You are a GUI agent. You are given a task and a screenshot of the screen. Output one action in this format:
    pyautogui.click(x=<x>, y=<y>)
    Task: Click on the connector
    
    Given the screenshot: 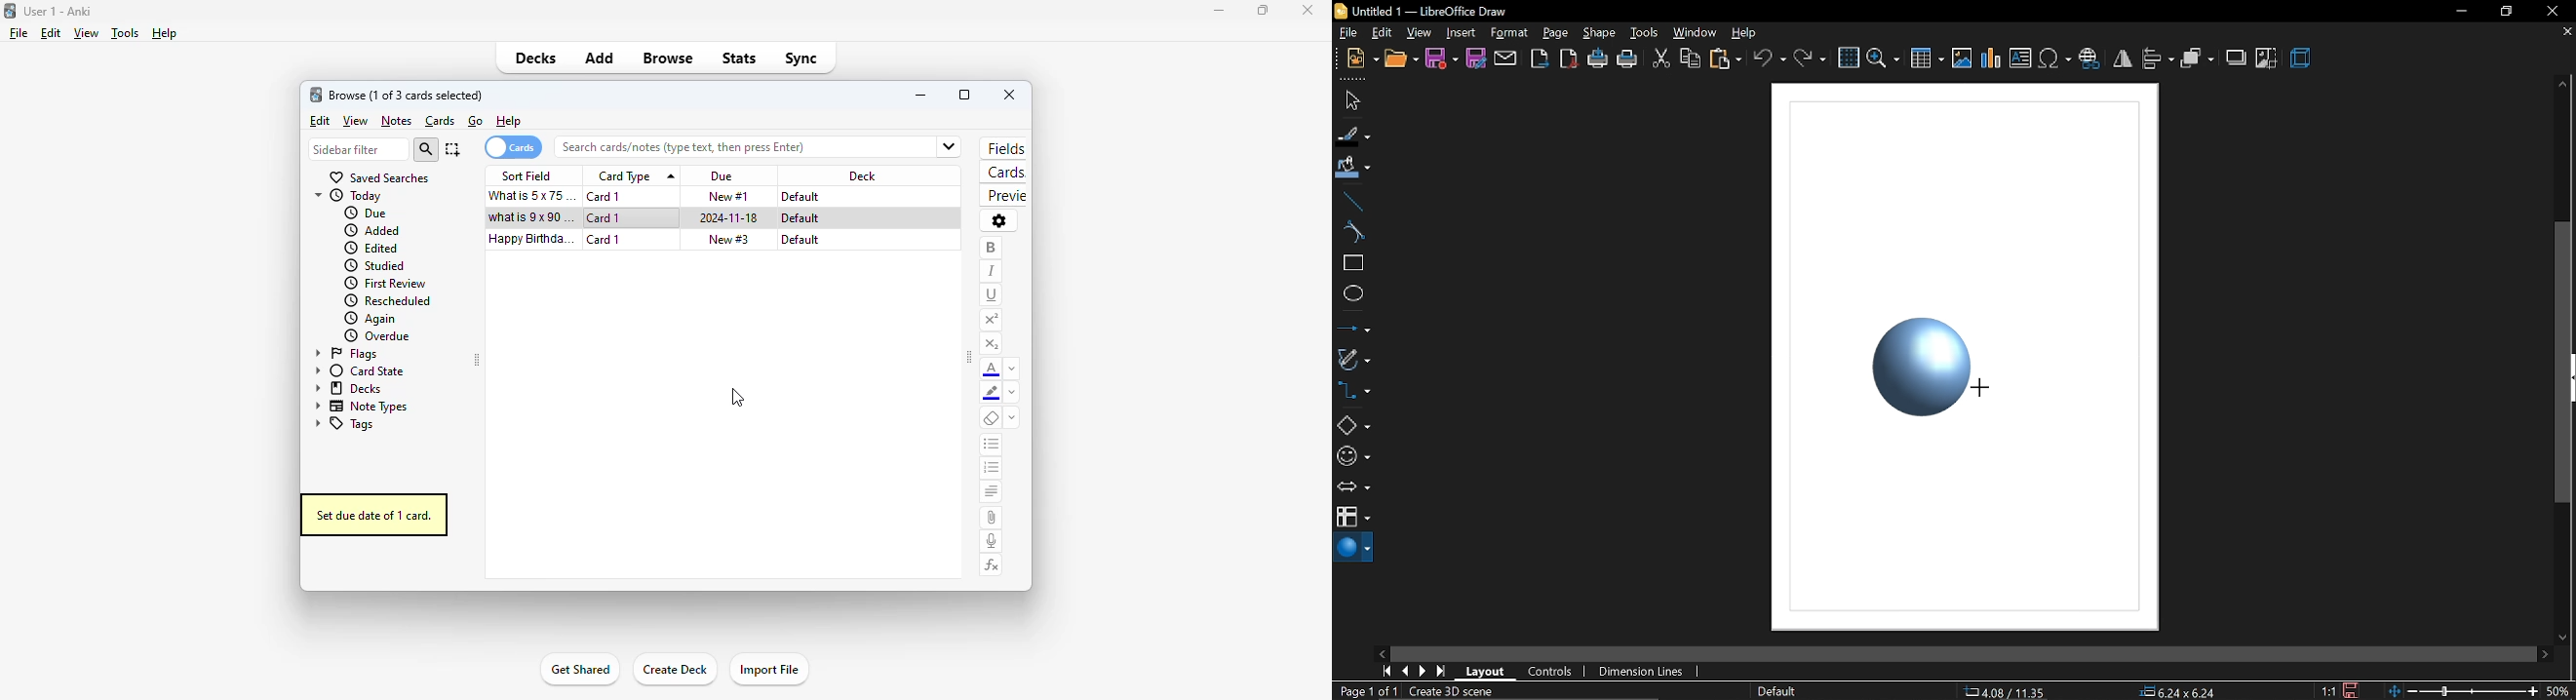 What is the action you would take?
    pyautogui.click(x=1357, y=389)
    